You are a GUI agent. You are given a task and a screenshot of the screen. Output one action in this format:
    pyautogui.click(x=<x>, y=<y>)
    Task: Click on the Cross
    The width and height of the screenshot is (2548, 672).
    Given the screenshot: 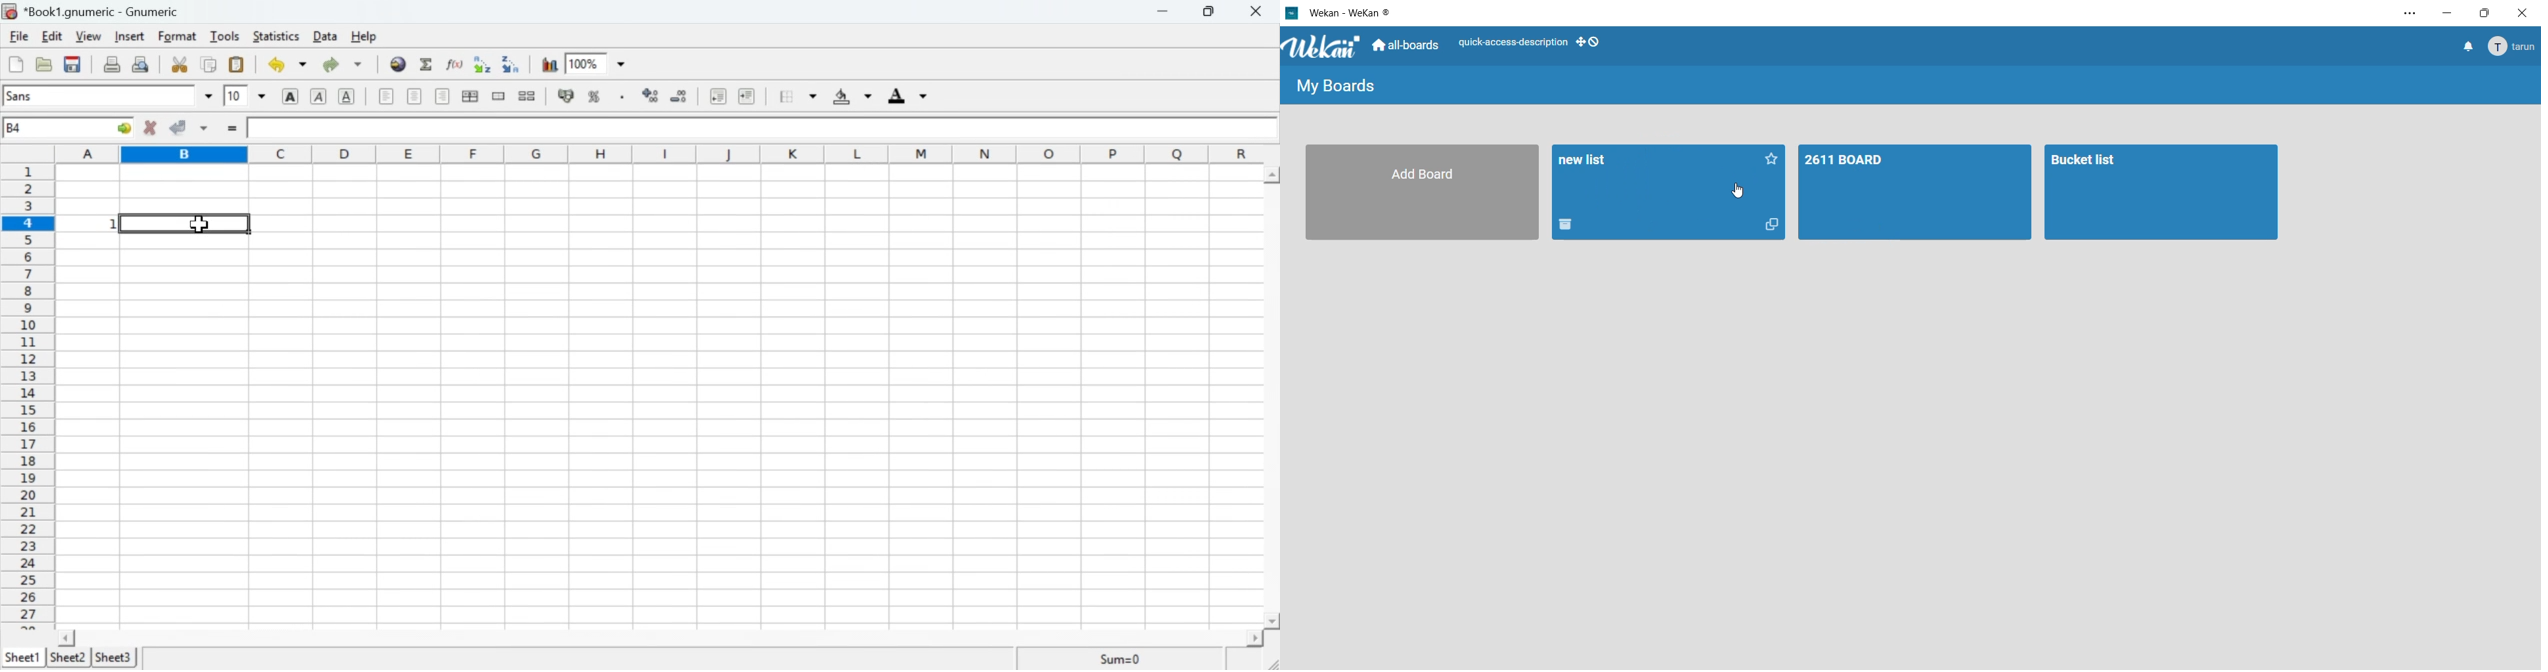 What is the action you would take?
    pyautogui.click(x=1258, y=12)
    